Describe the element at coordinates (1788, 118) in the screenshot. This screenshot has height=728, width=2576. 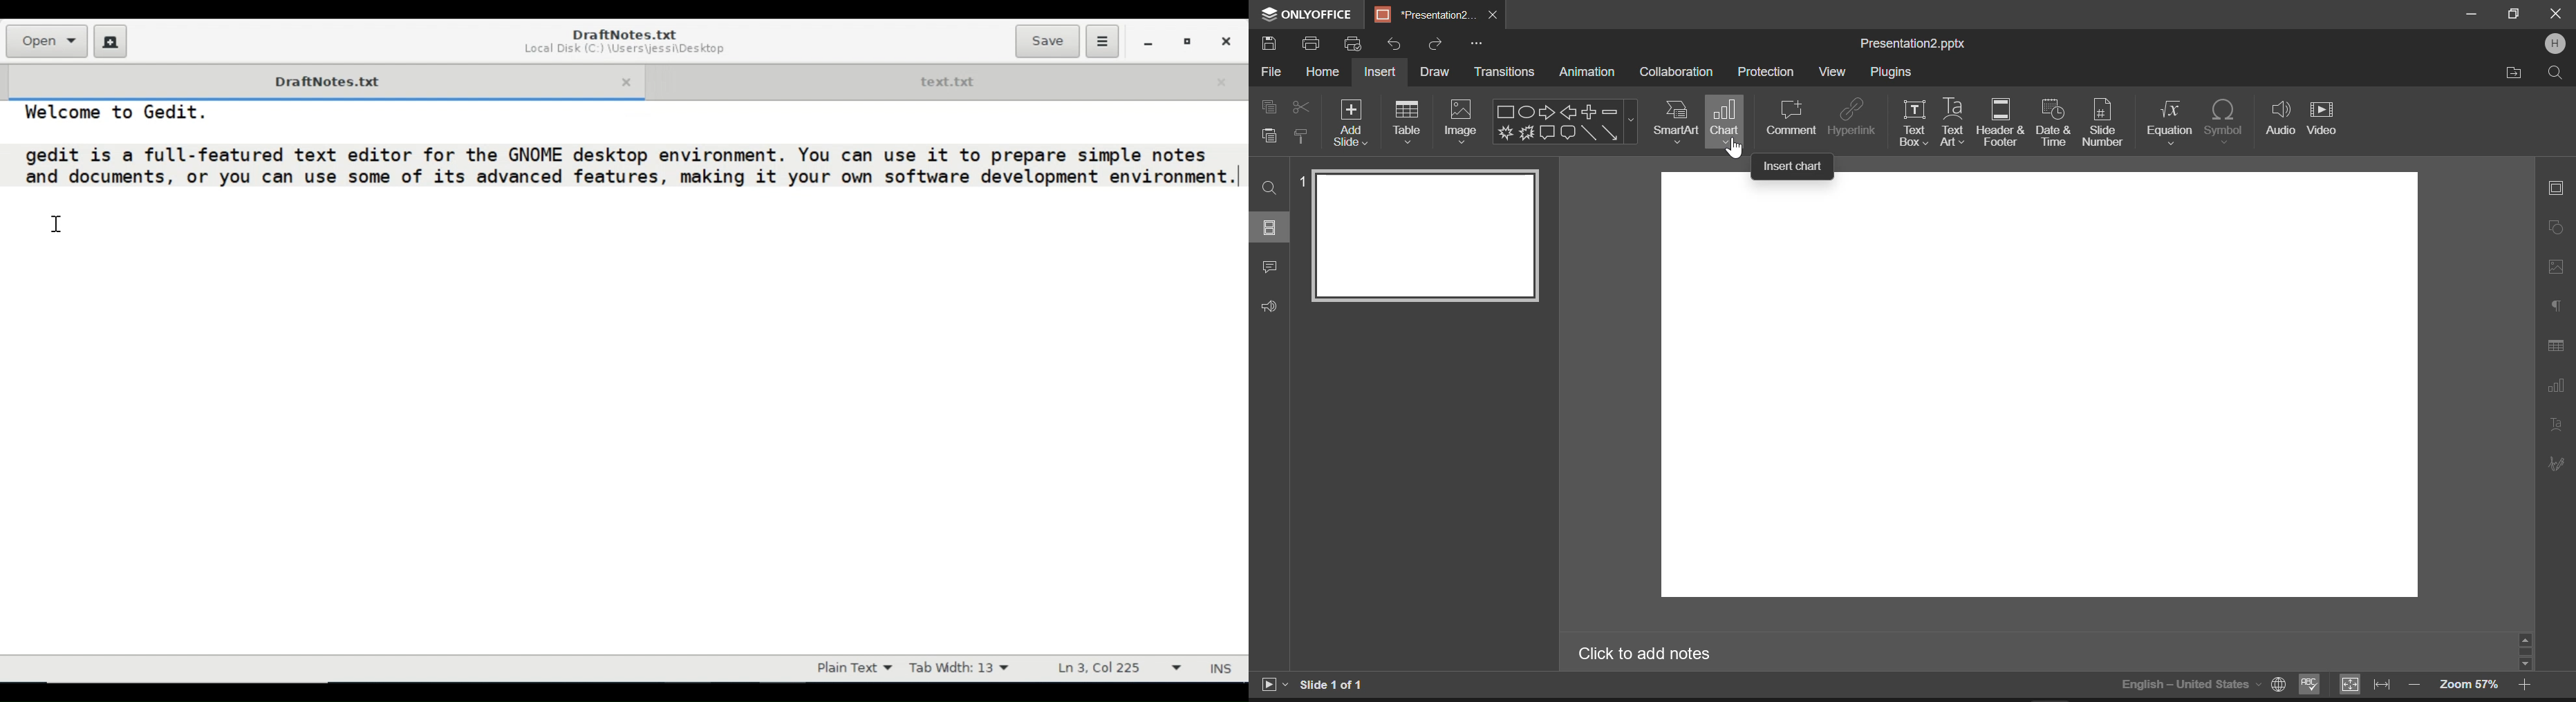
I see `Comment` at that location.